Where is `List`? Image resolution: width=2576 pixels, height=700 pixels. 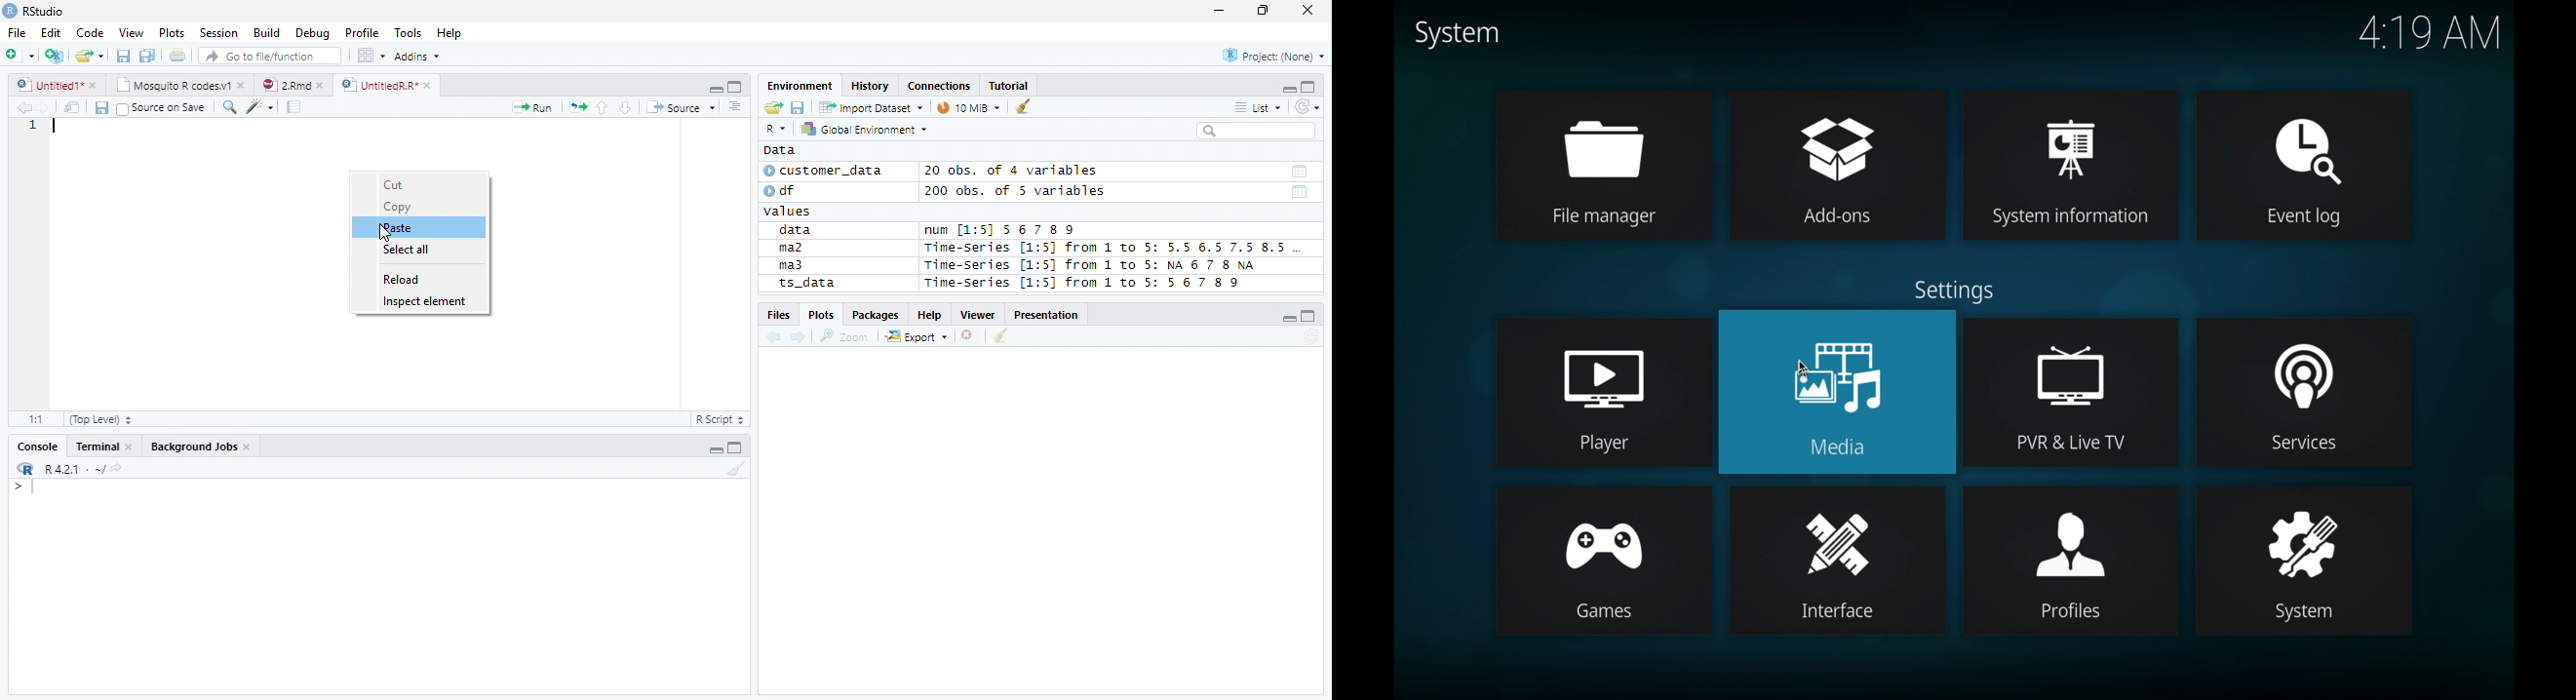 List is located at coordinates (1257, 108).